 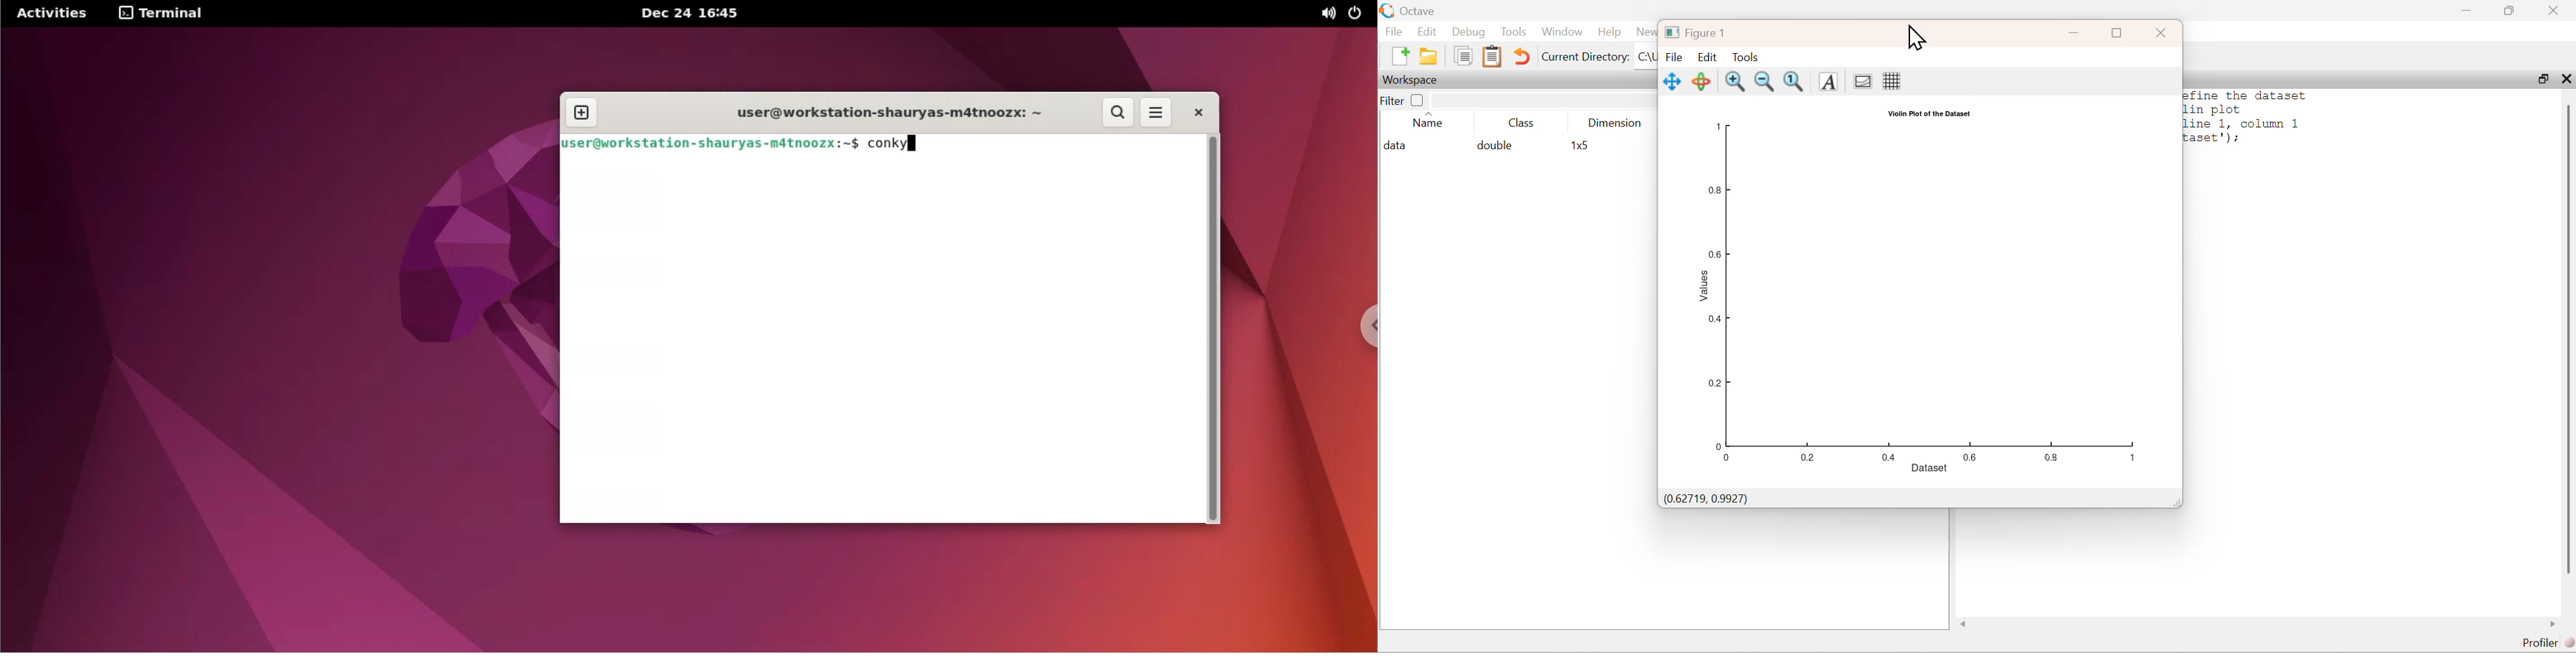 I want to click on Current Directory:, so click(x=1586, y=57).